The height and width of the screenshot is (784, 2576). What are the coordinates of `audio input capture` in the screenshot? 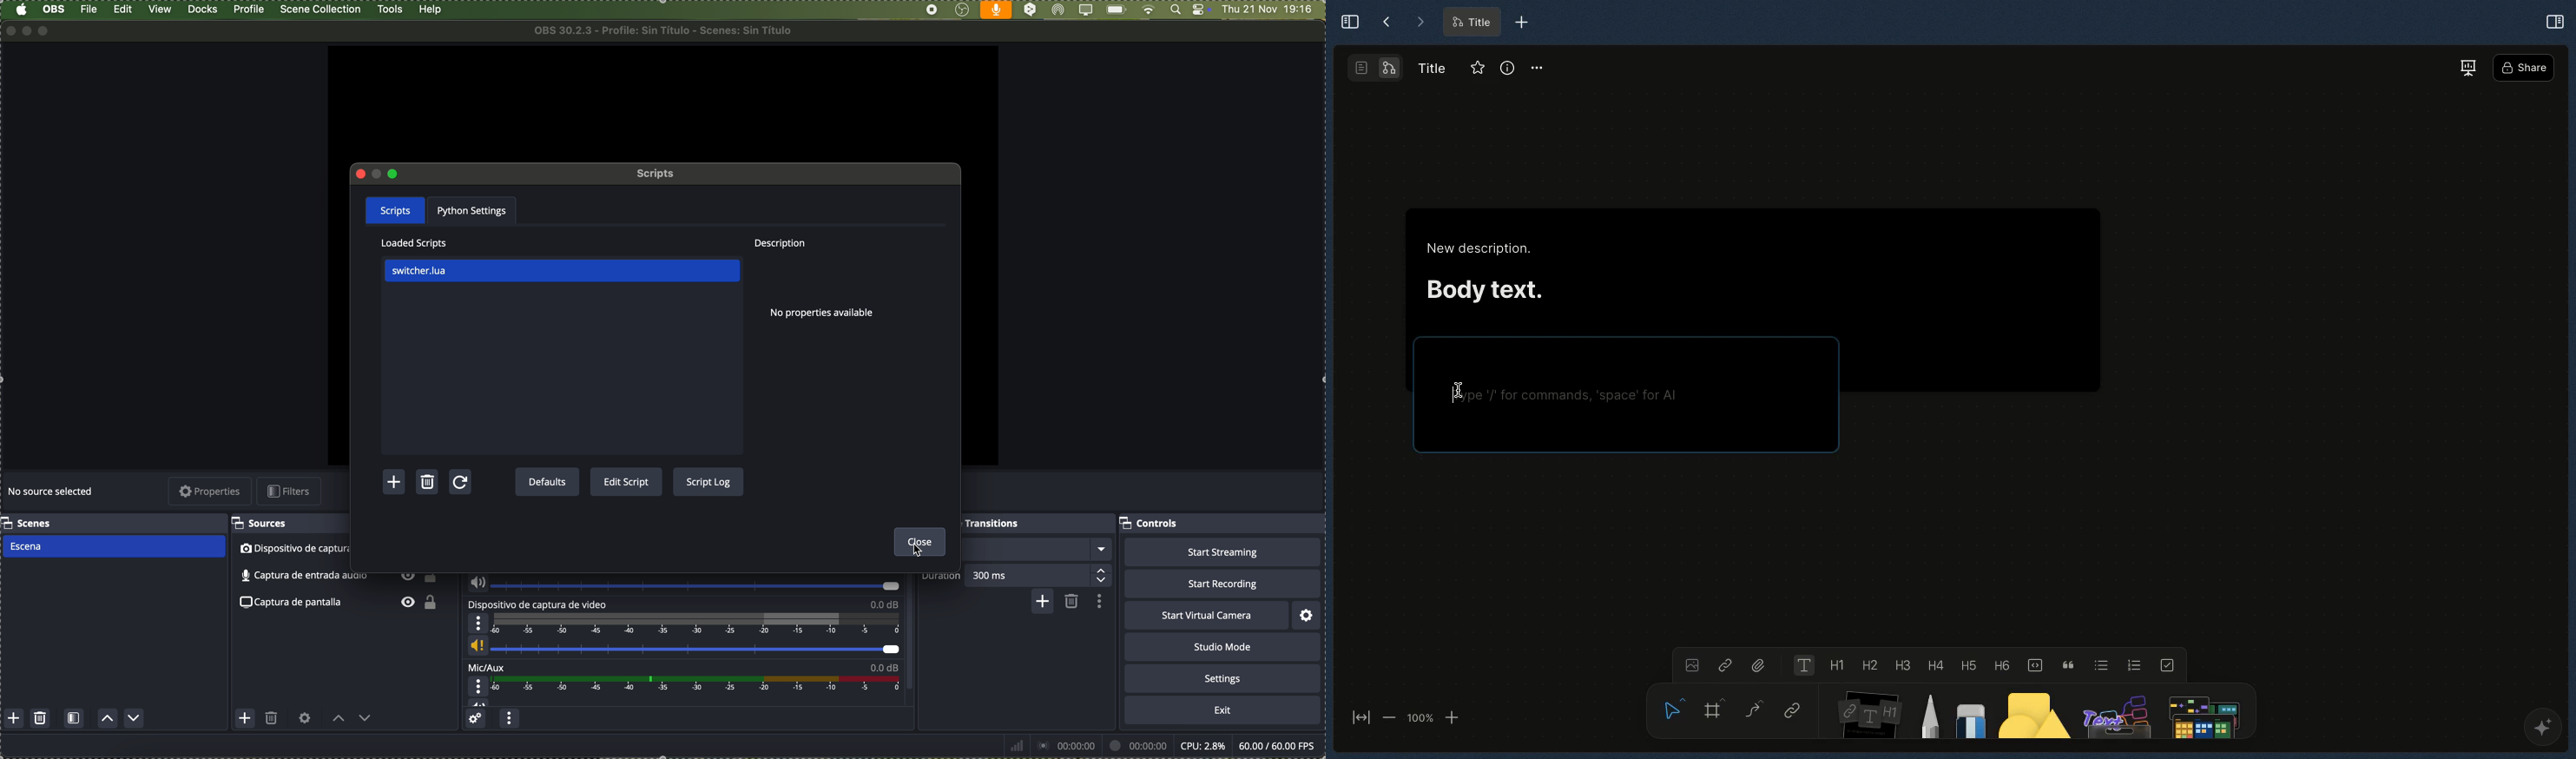 It's located at (338, 576).